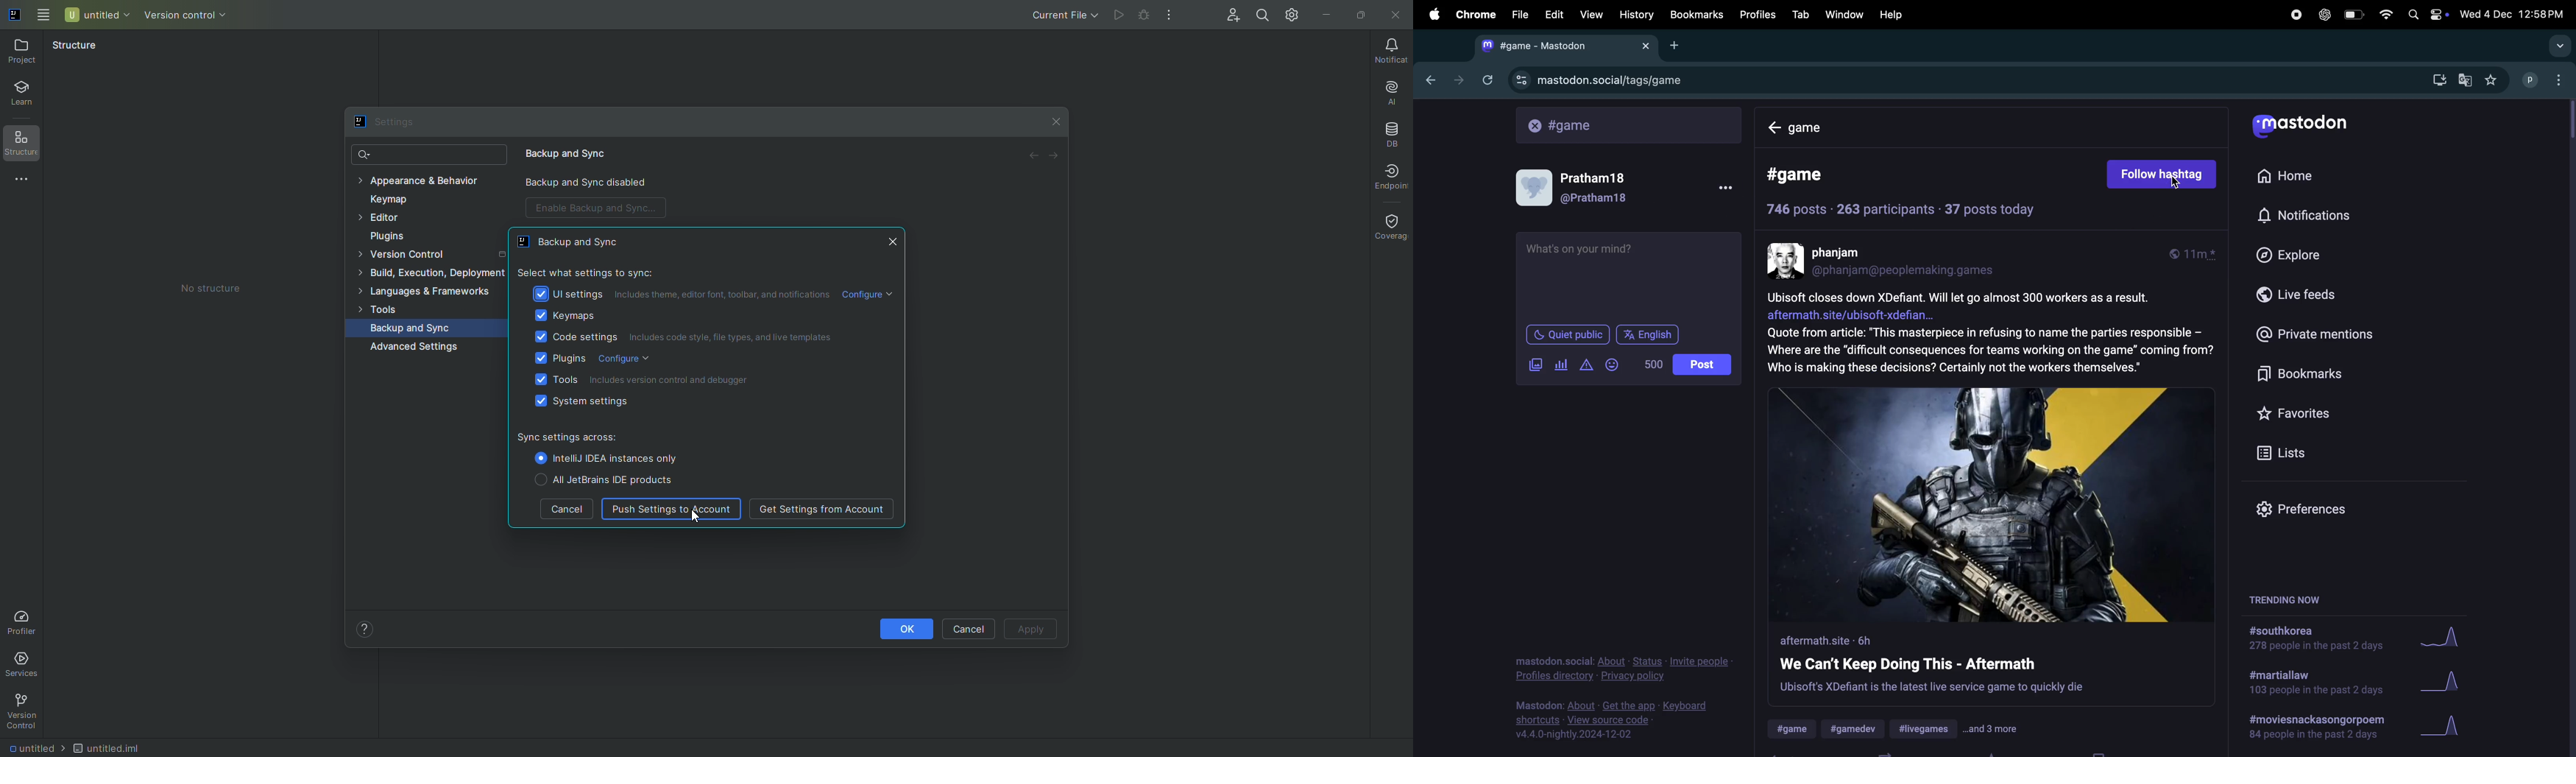 The width and height of the screenshot is (2576, 784). What do you see at coordinates (1796, 729) in the screenshot?
I see `#game` at bounding box center [1796, 729].